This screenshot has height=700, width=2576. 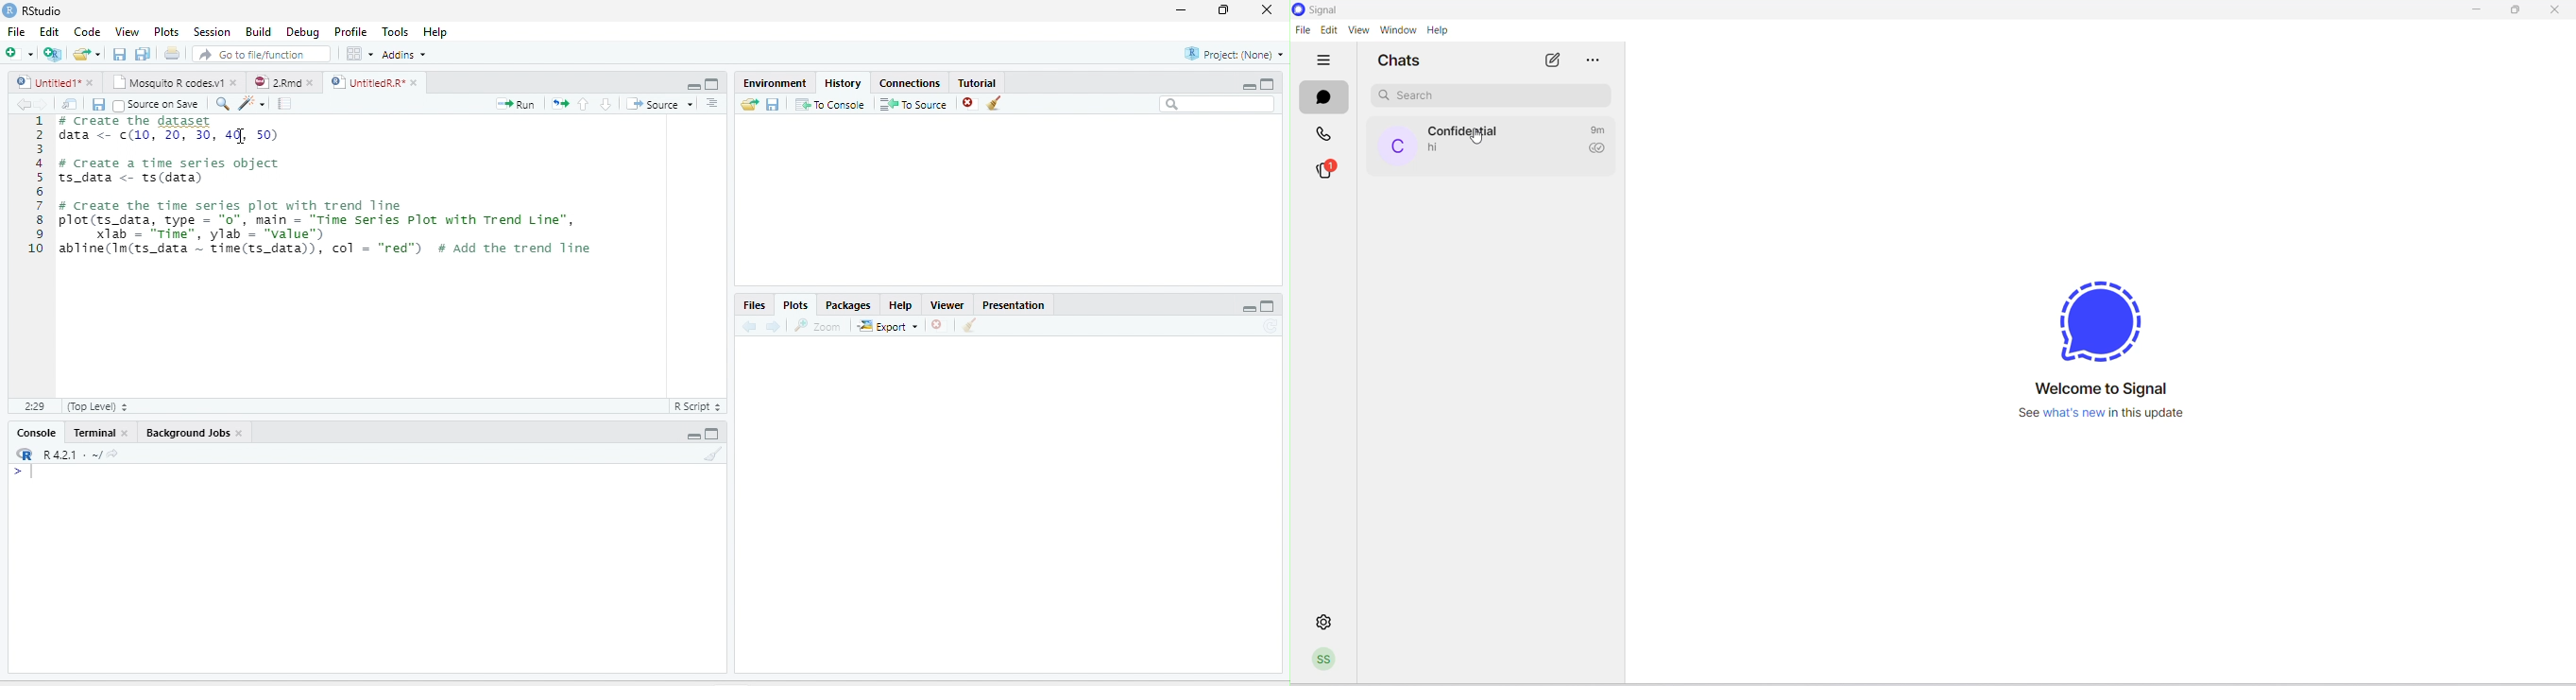 What do you see at coordinates (37, 433) in the screenshot?
I see `Console` at bounding box center [37, 433].